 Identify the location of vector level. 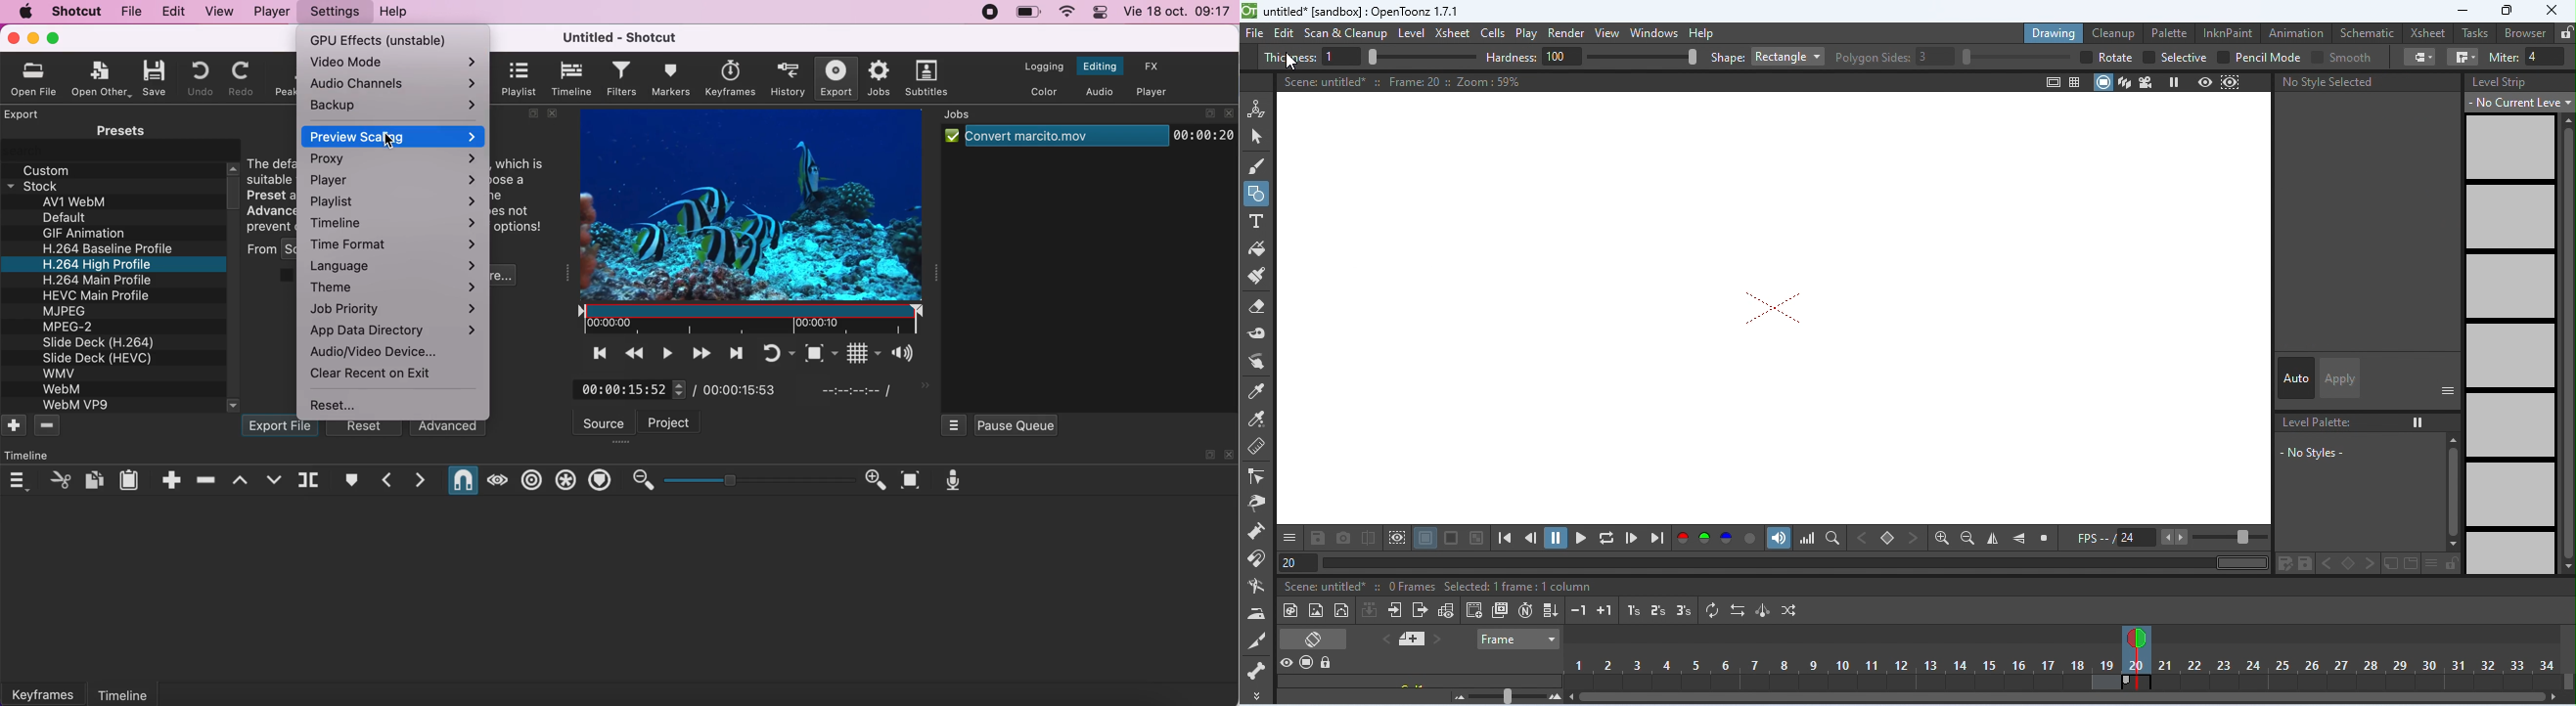
(1342, 609).